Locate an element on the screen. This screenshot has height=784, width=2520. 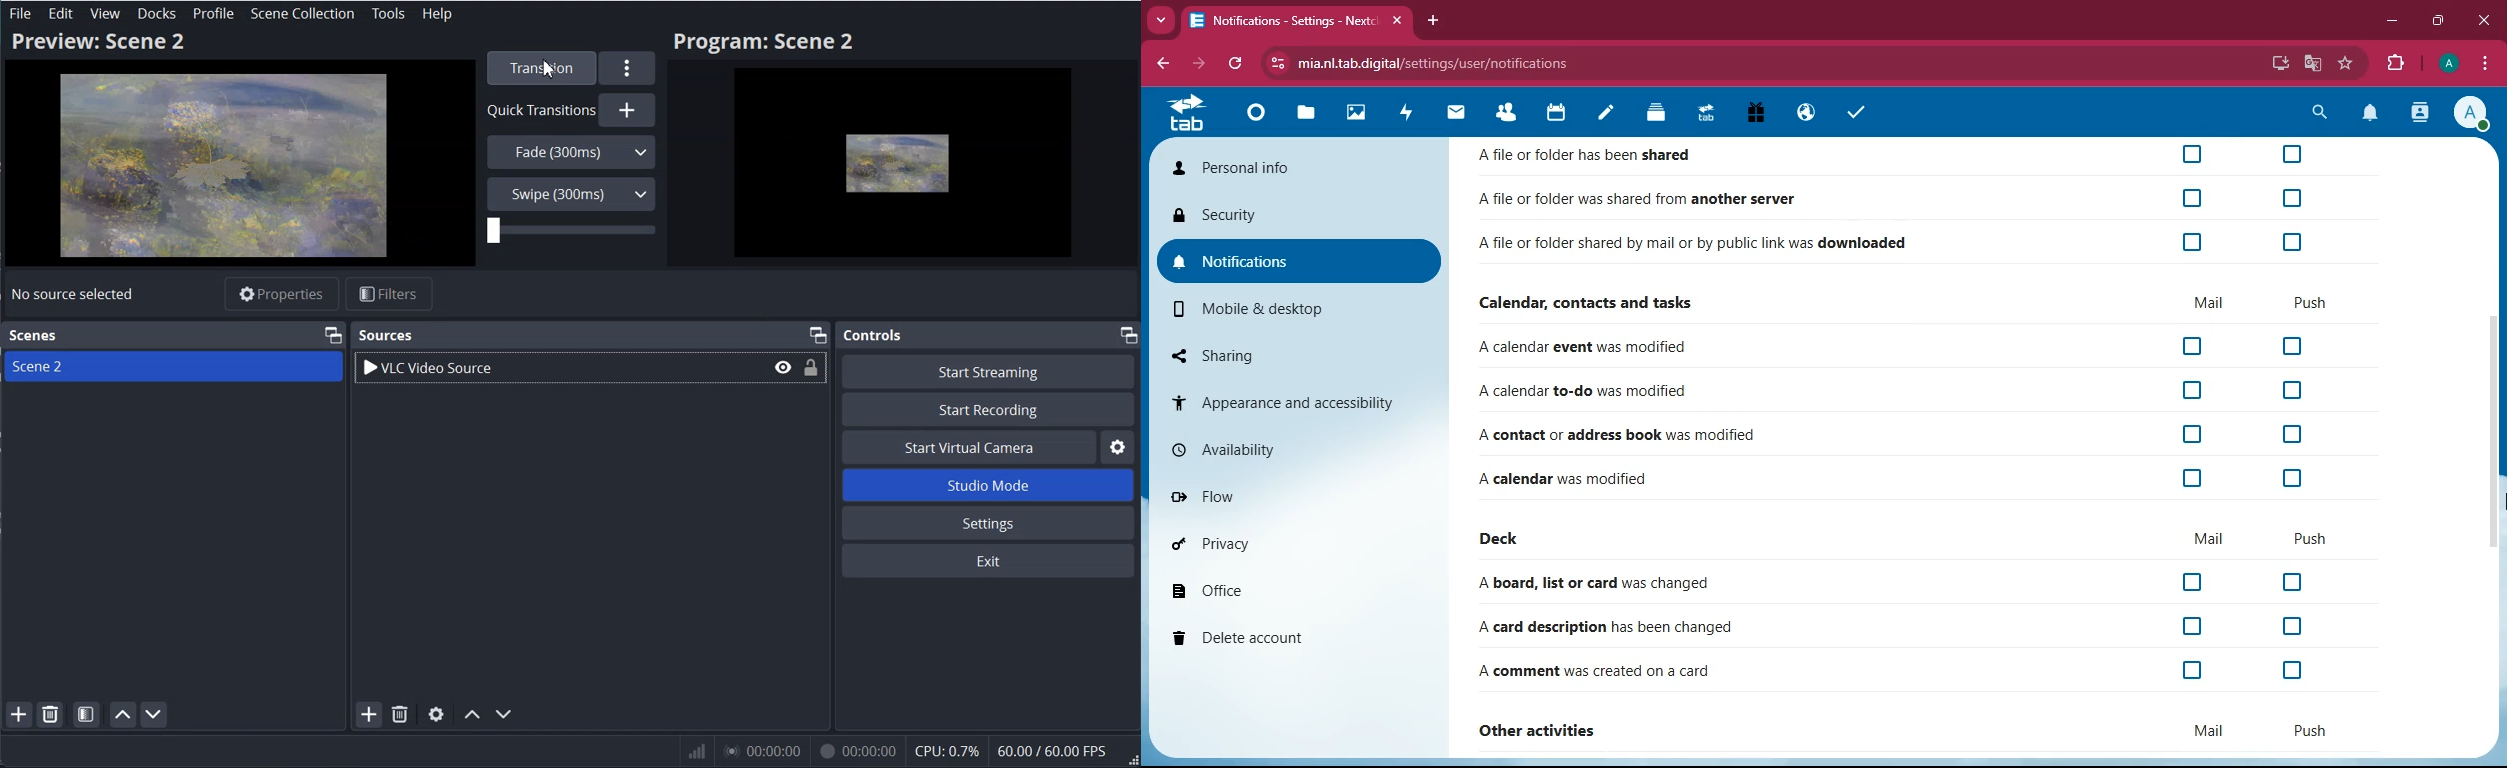
off is located at coordinates (2295, 581).